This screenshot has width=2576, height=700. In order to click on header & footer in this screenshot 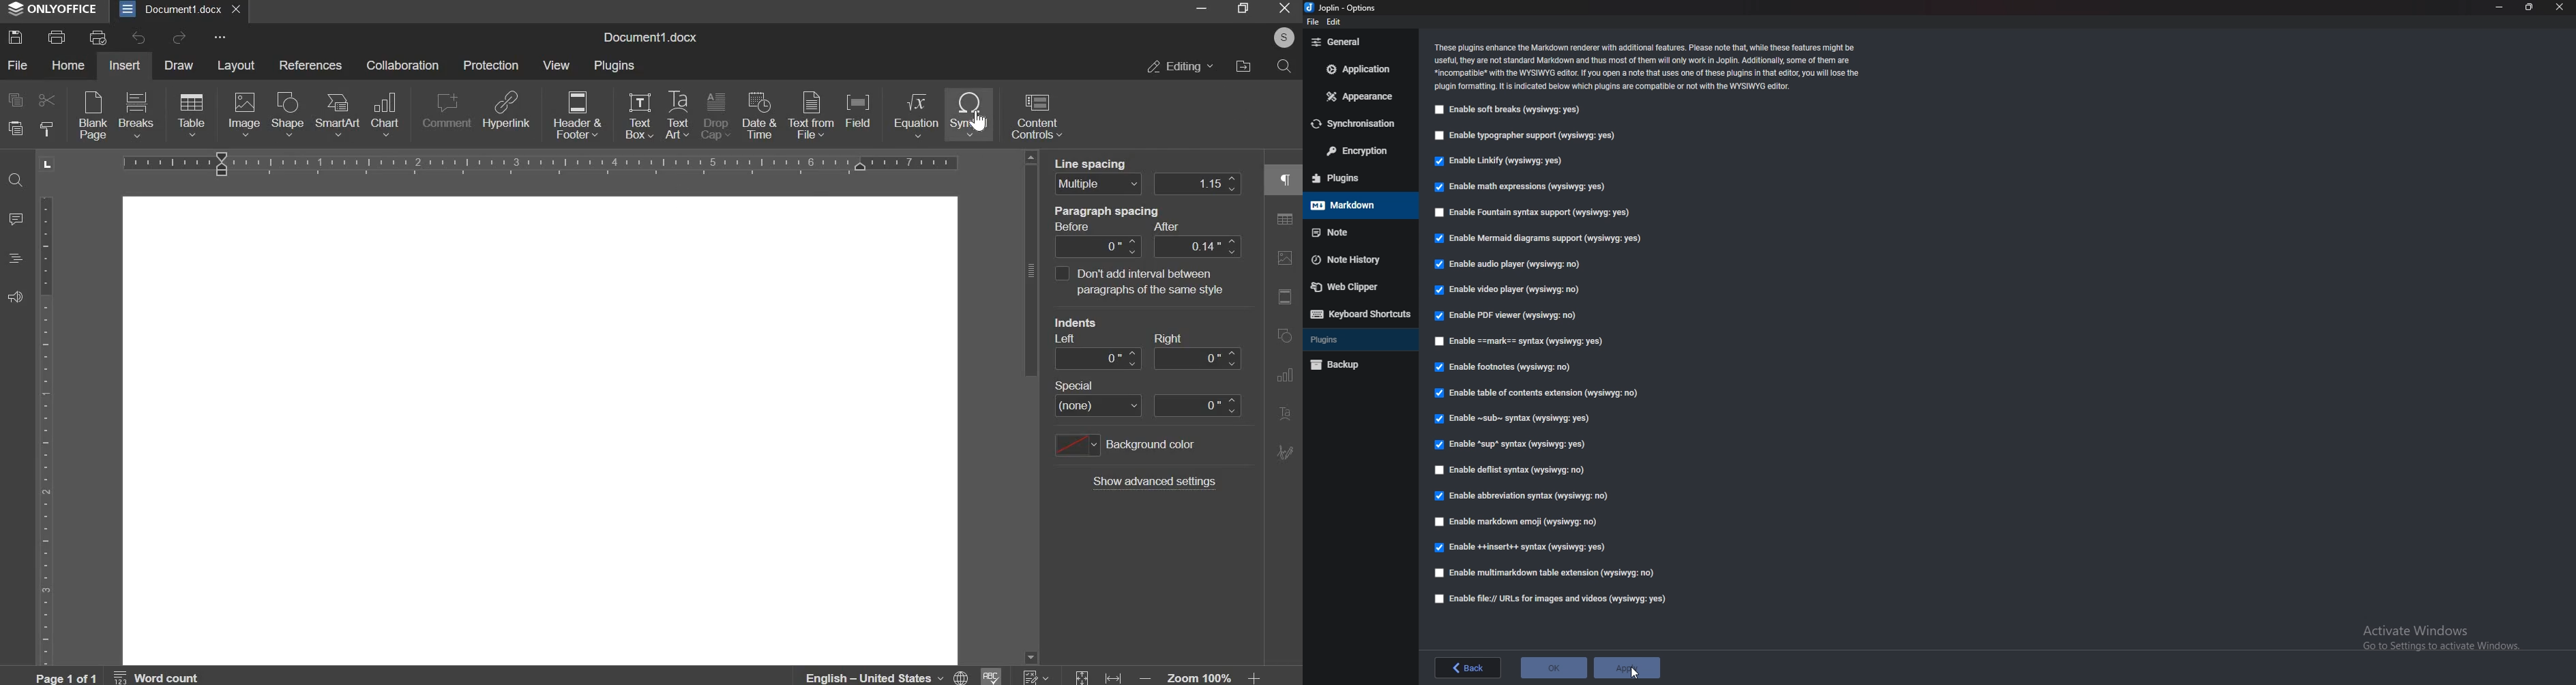, I will do `click(578, 113)`.